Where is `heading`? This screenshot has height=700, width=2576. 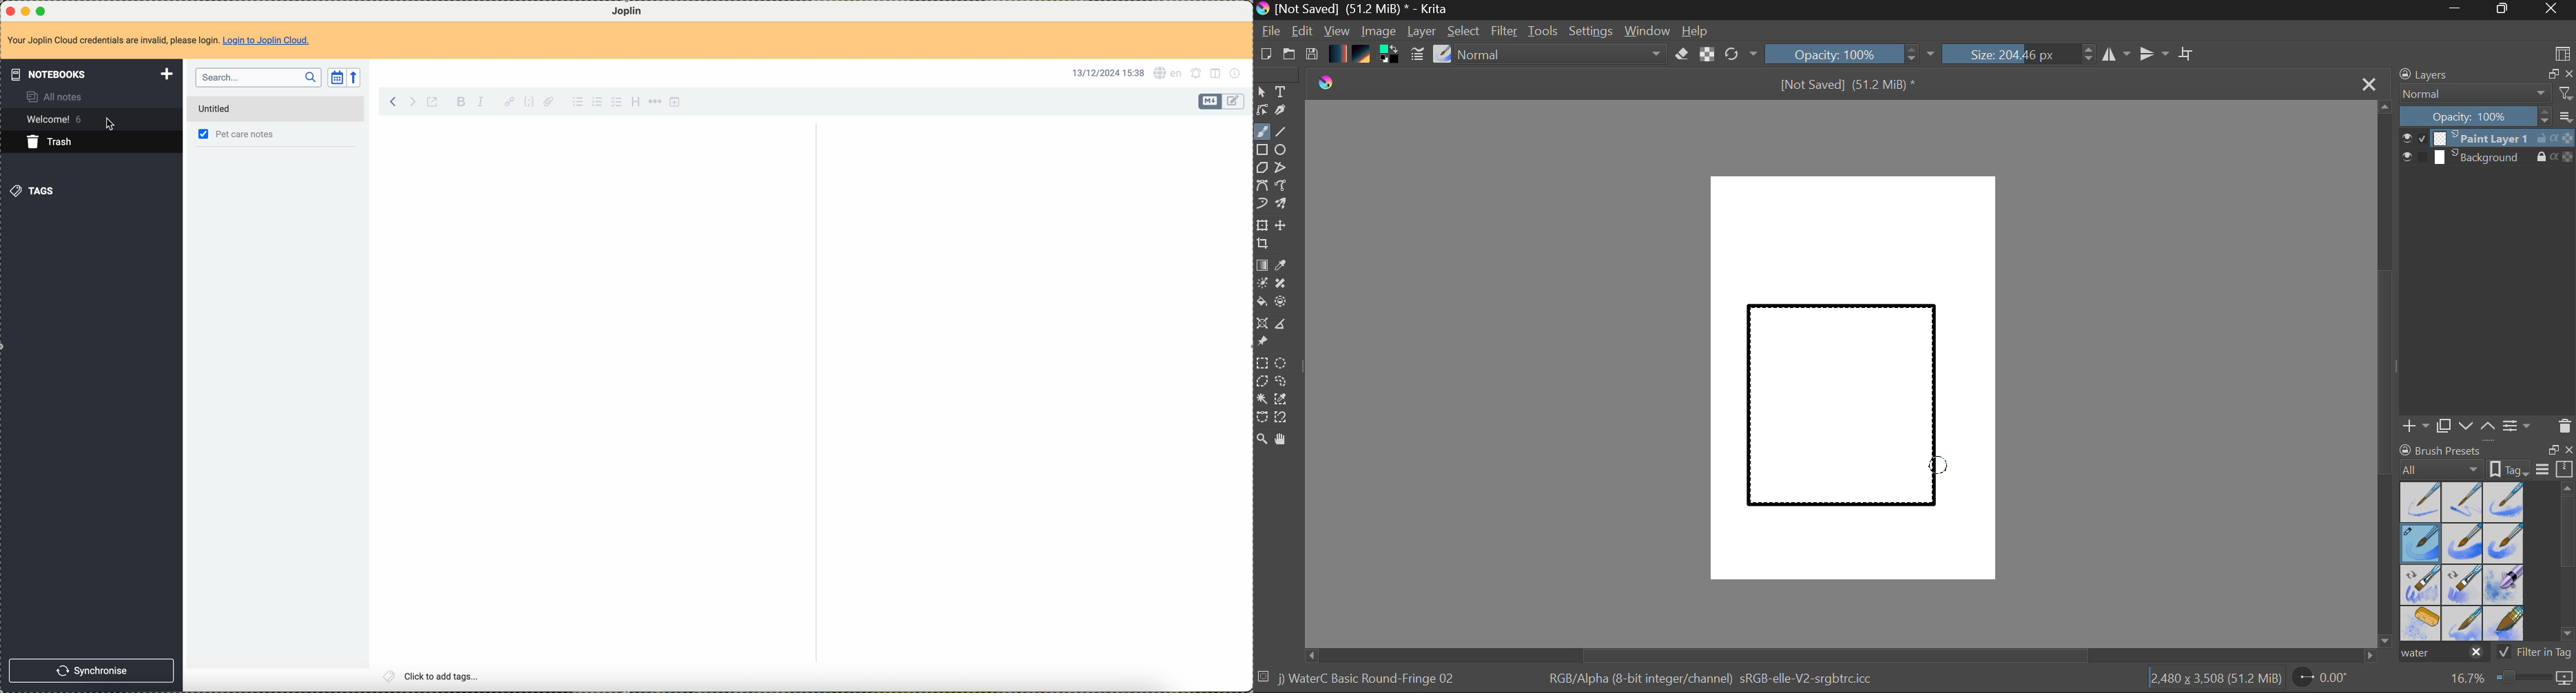
heading is located at coordinates (635, 102).